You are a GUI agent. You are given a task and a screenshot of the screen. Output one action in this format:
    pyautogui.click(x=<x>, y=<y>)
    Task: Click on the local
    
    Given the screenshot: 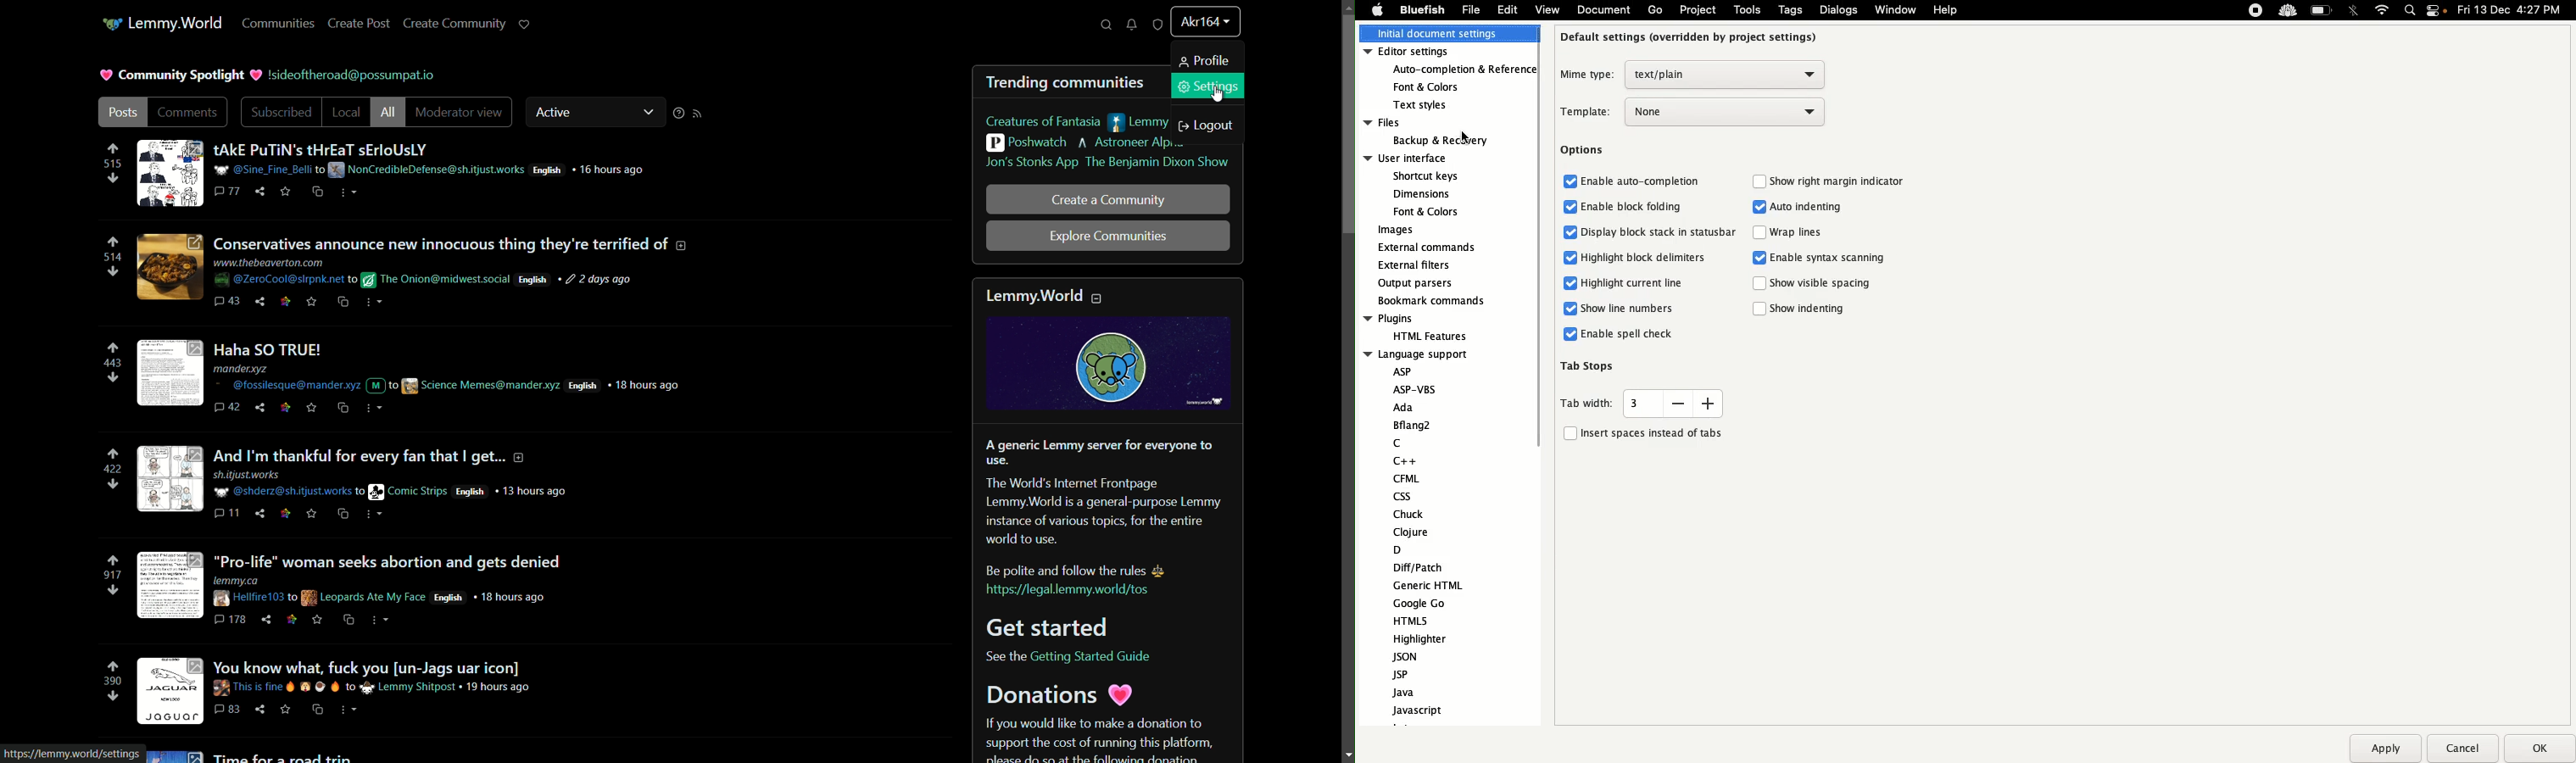 What is the action you would take?
    pyautogui.click(x=344, y=111)
    